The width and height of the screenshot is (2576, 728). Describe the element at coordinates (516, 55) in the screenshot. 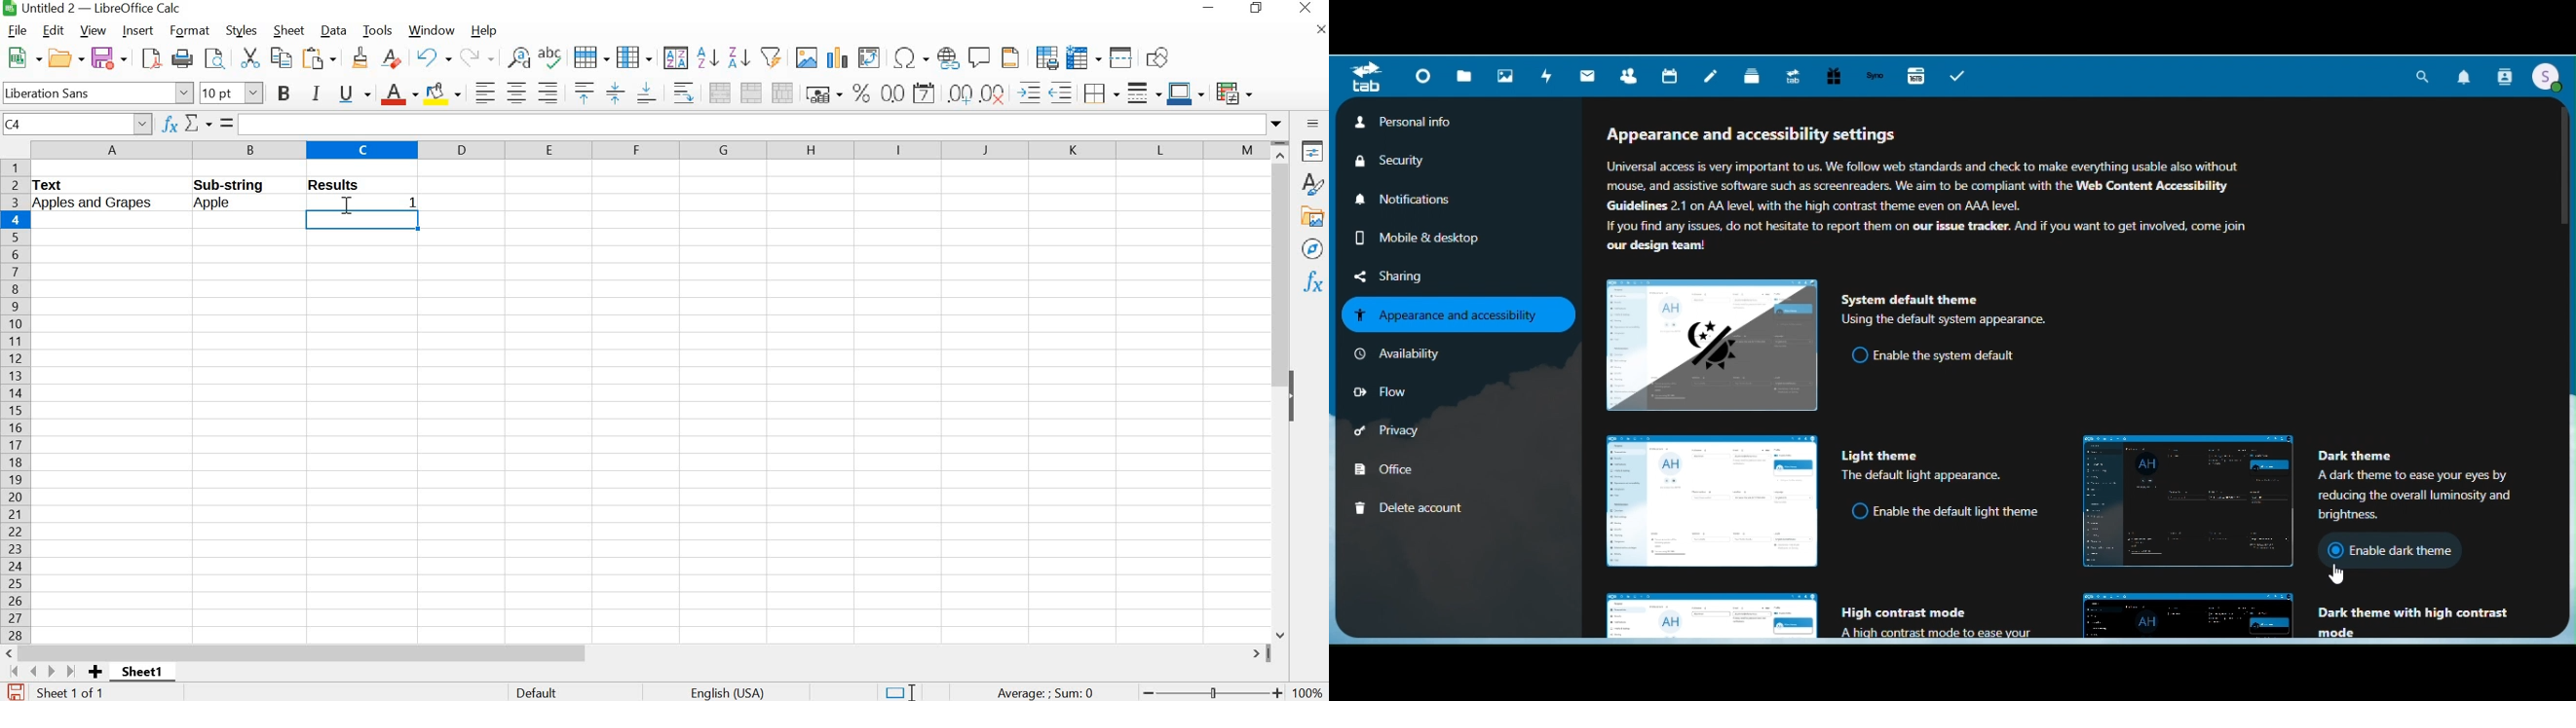

I see `find and replace` at that location.